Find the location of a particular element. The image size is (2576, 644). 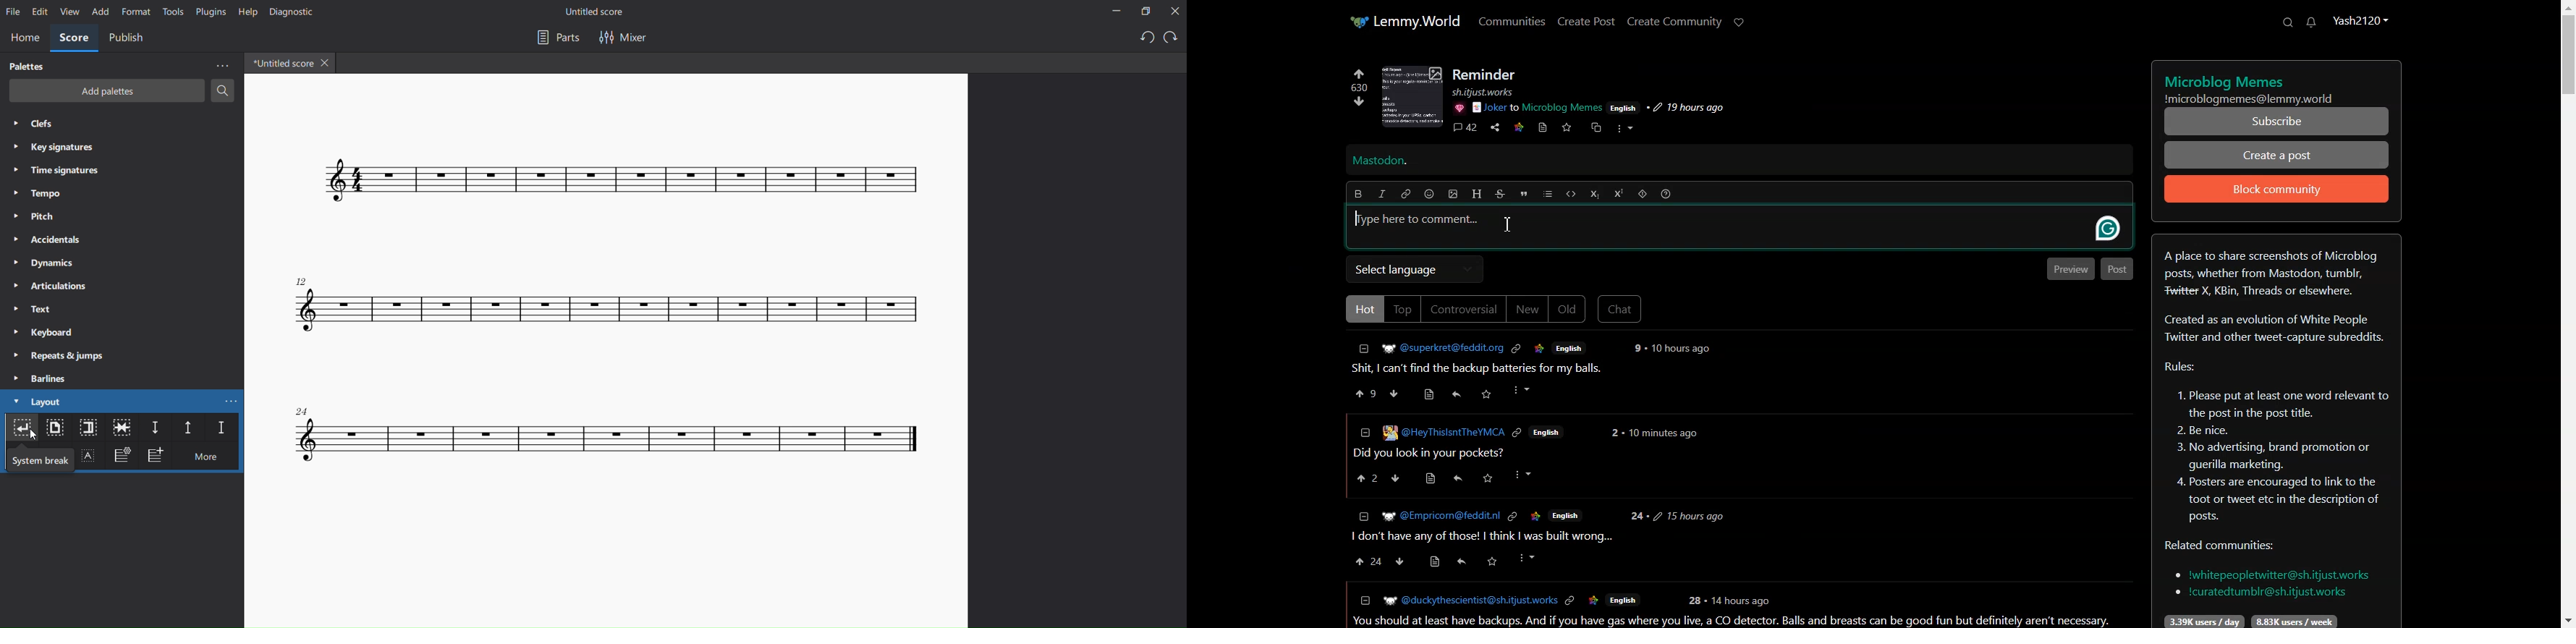

Text Cursor is located at coordinates (1509, 224).